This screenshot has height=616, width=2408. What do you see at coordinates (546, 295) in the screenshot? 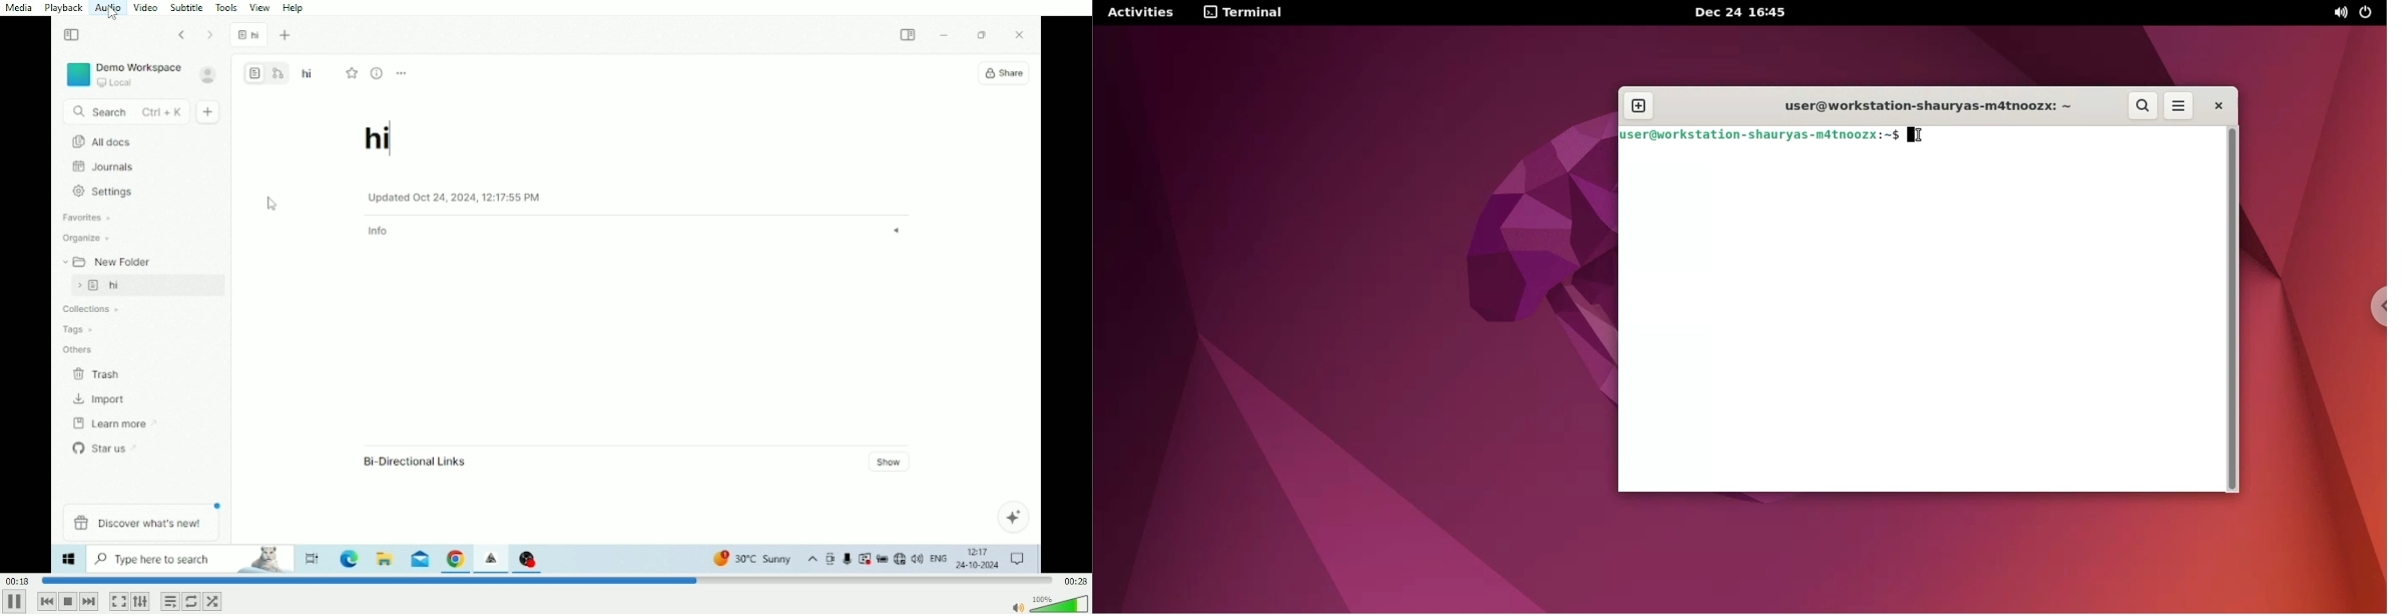
I see `Video` at bounding box center [546, 295].